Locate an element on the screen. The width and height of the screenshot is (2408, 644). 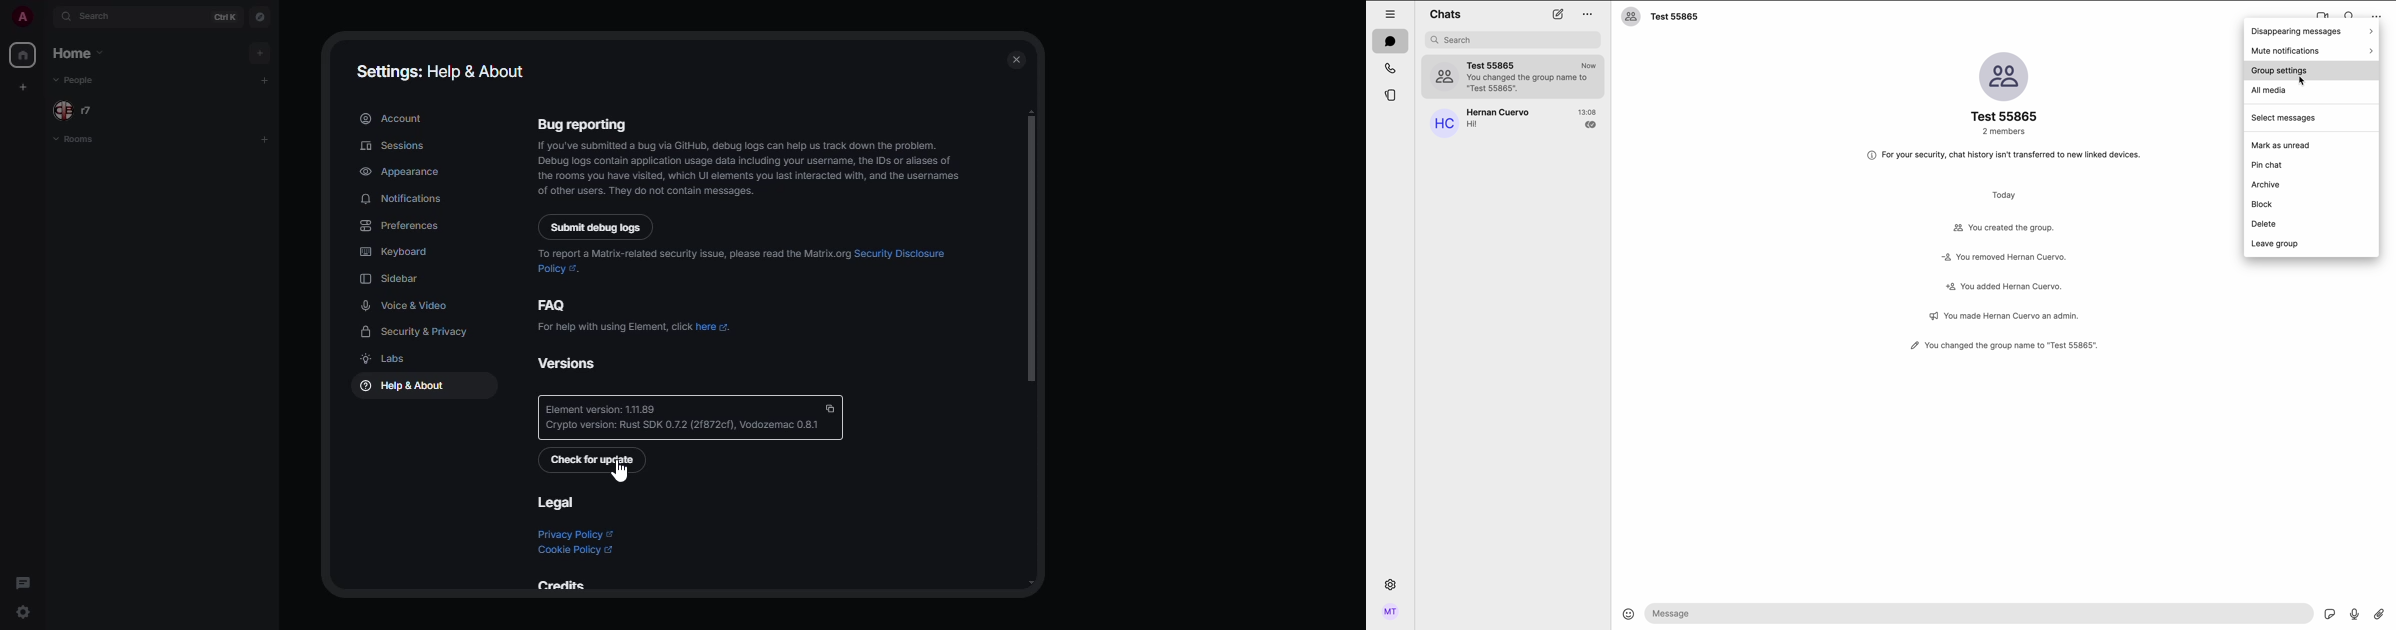
submit debug logs is located at coordinates (596, 226).